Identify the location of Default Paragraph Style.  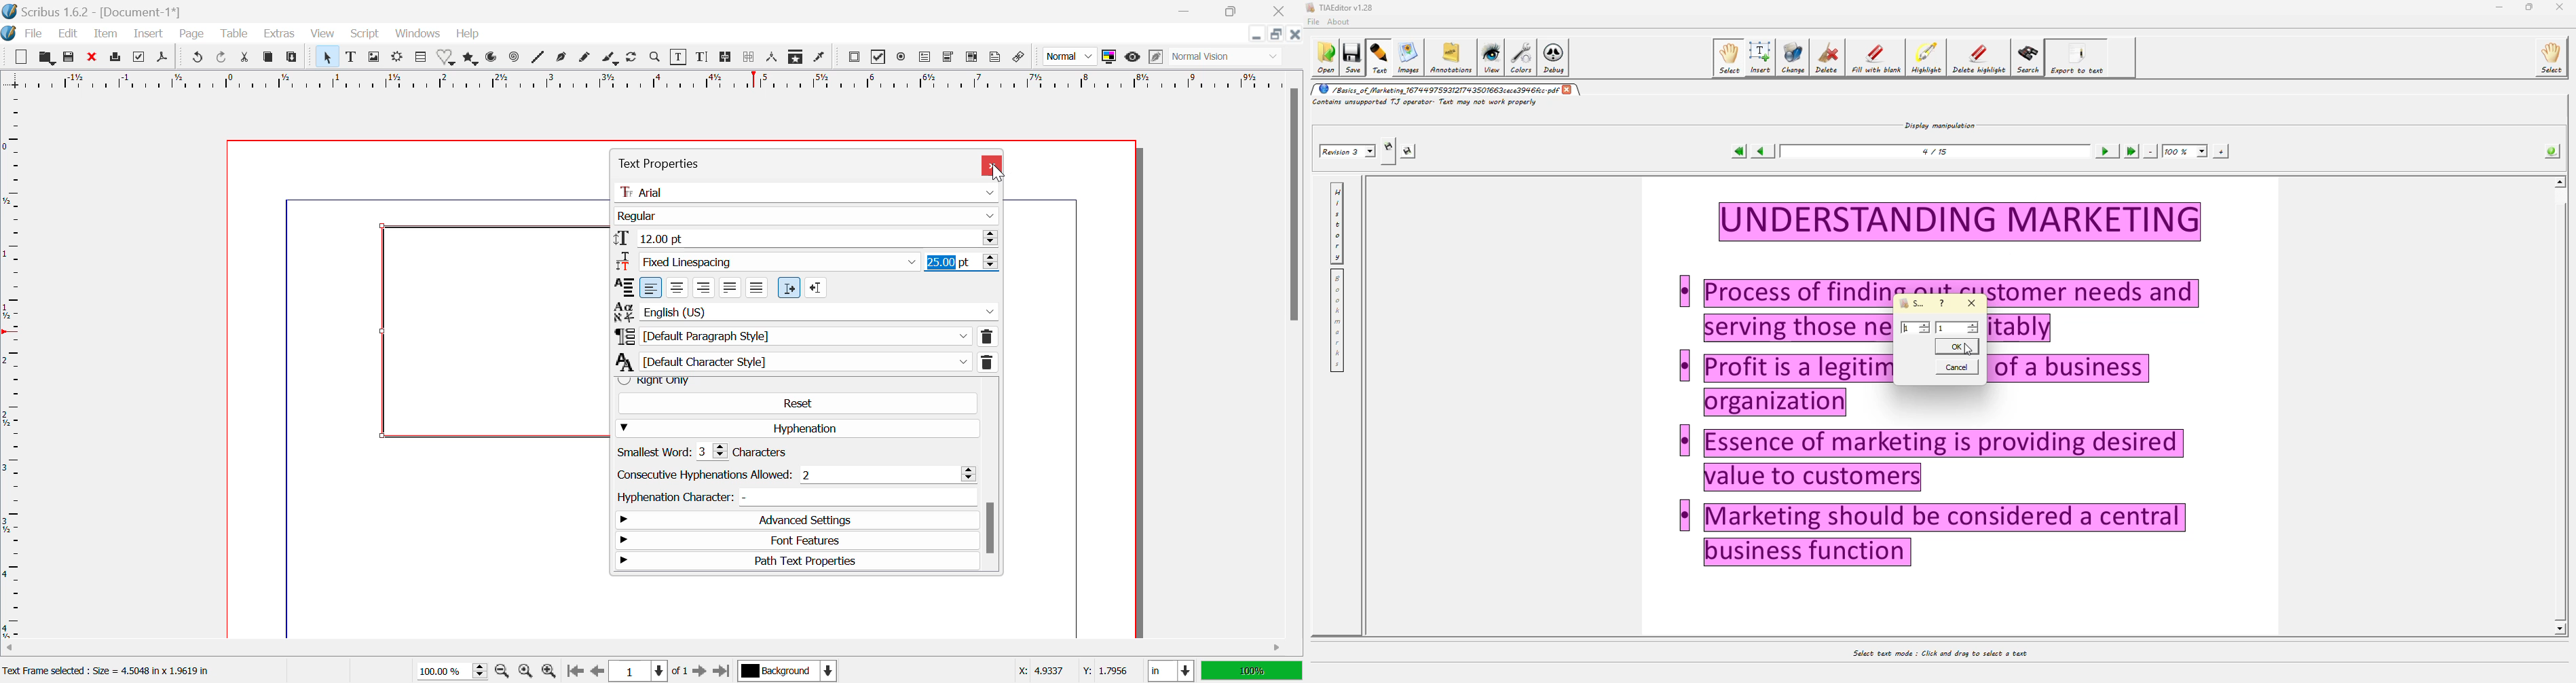
(806, 336).